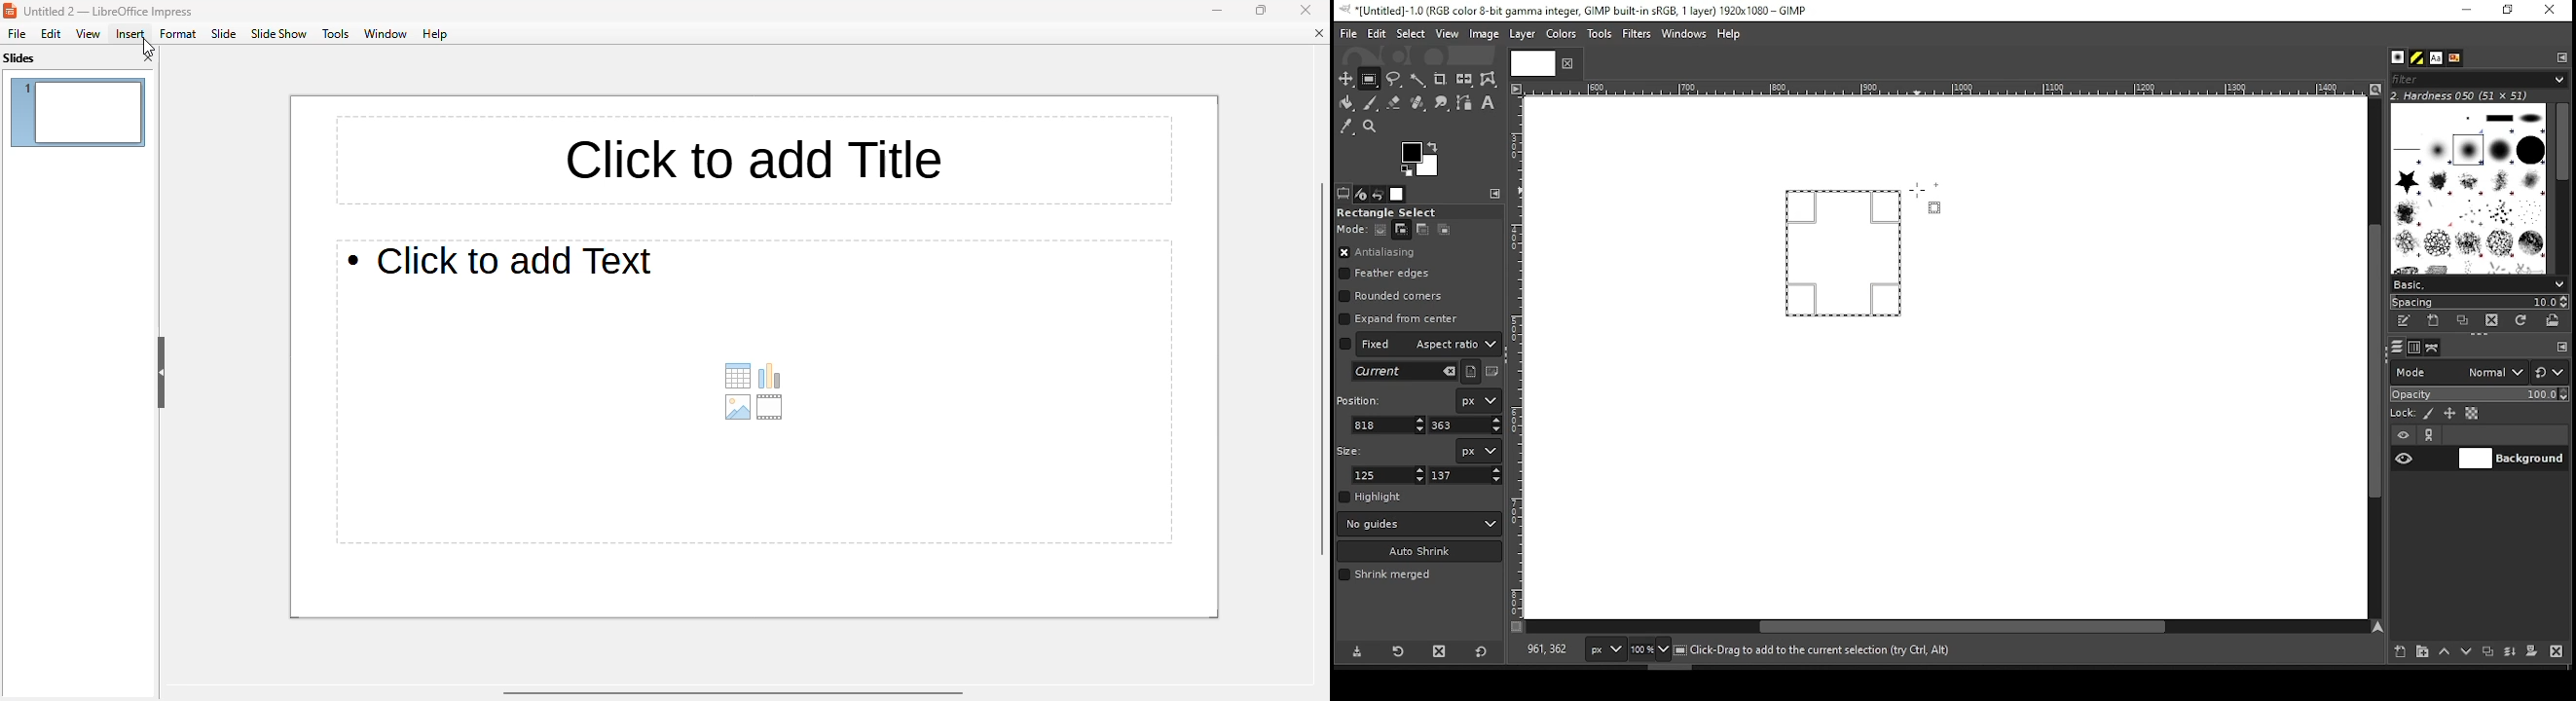 The image size is (2576, 728). Describe the element at coordinates (1529, 62) in the screenshot. I see `` at that location.